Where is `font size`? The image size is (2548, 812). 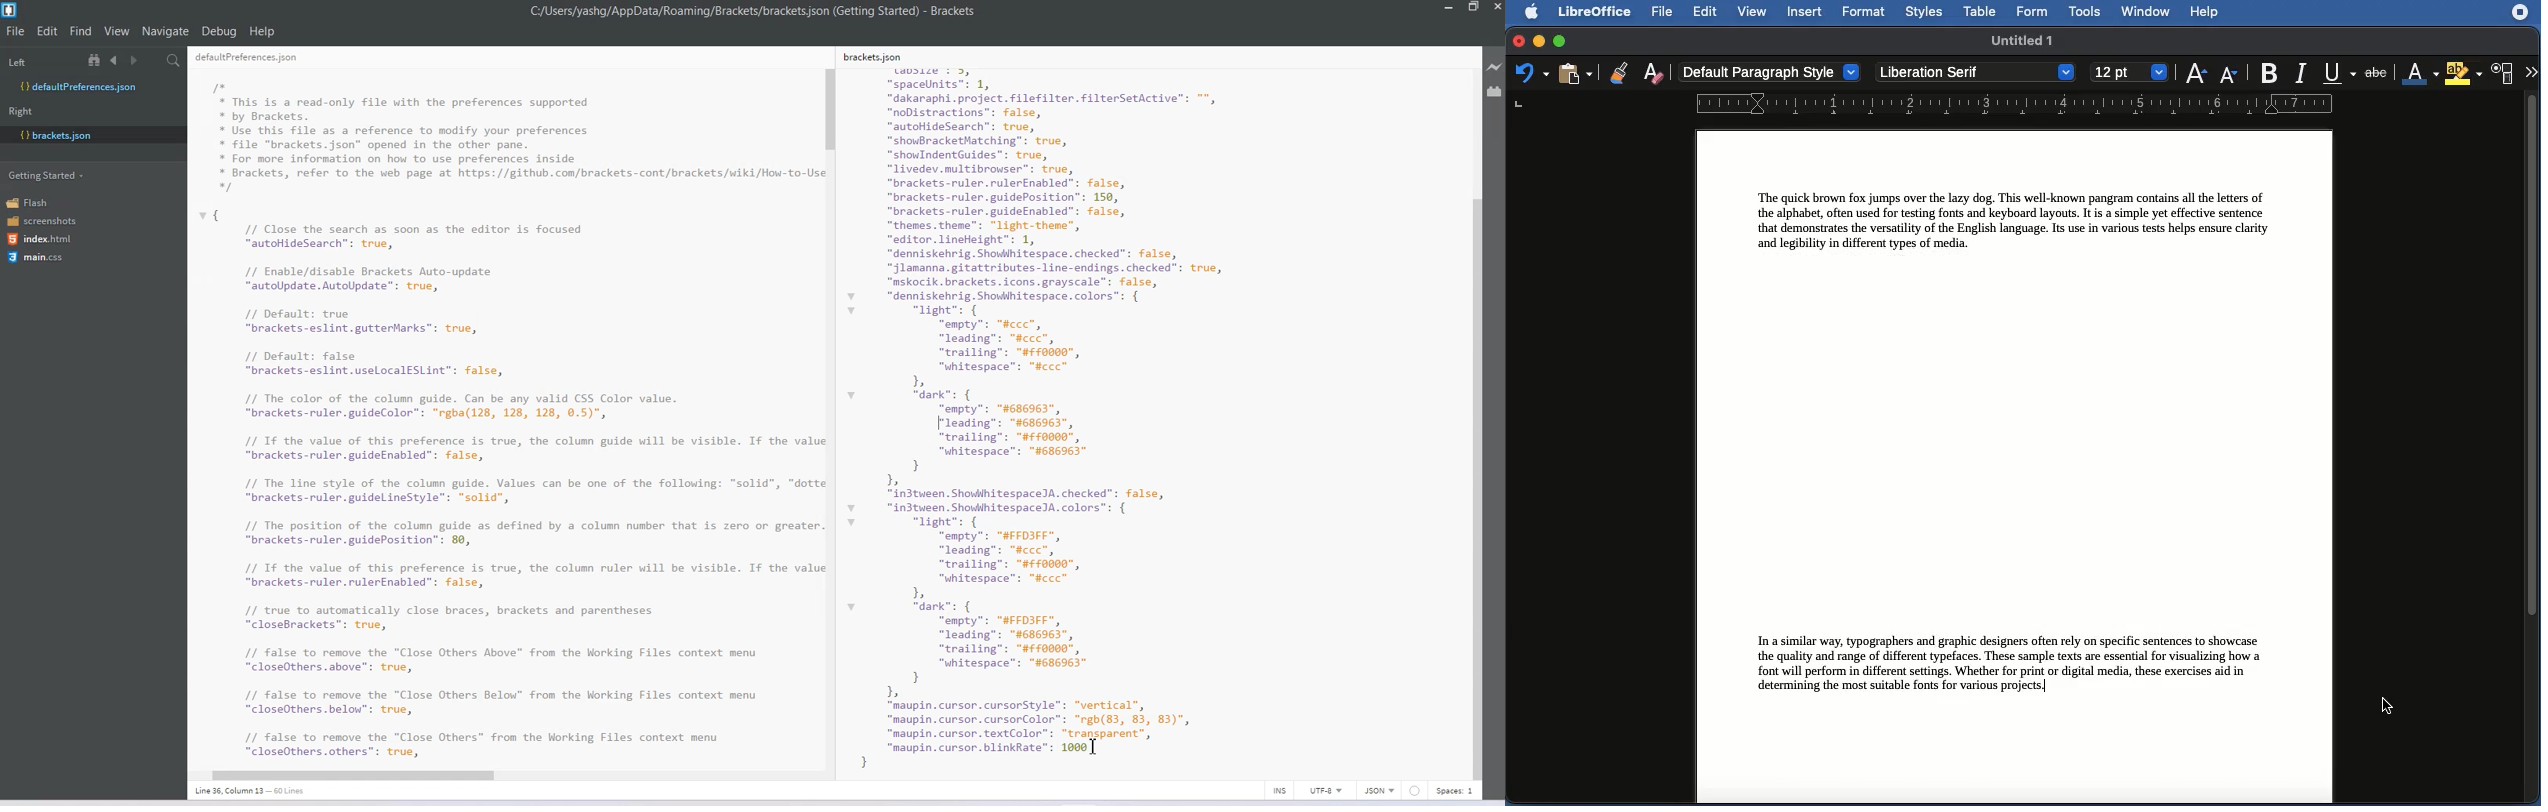 font size is located at coordinates (2126, 72).